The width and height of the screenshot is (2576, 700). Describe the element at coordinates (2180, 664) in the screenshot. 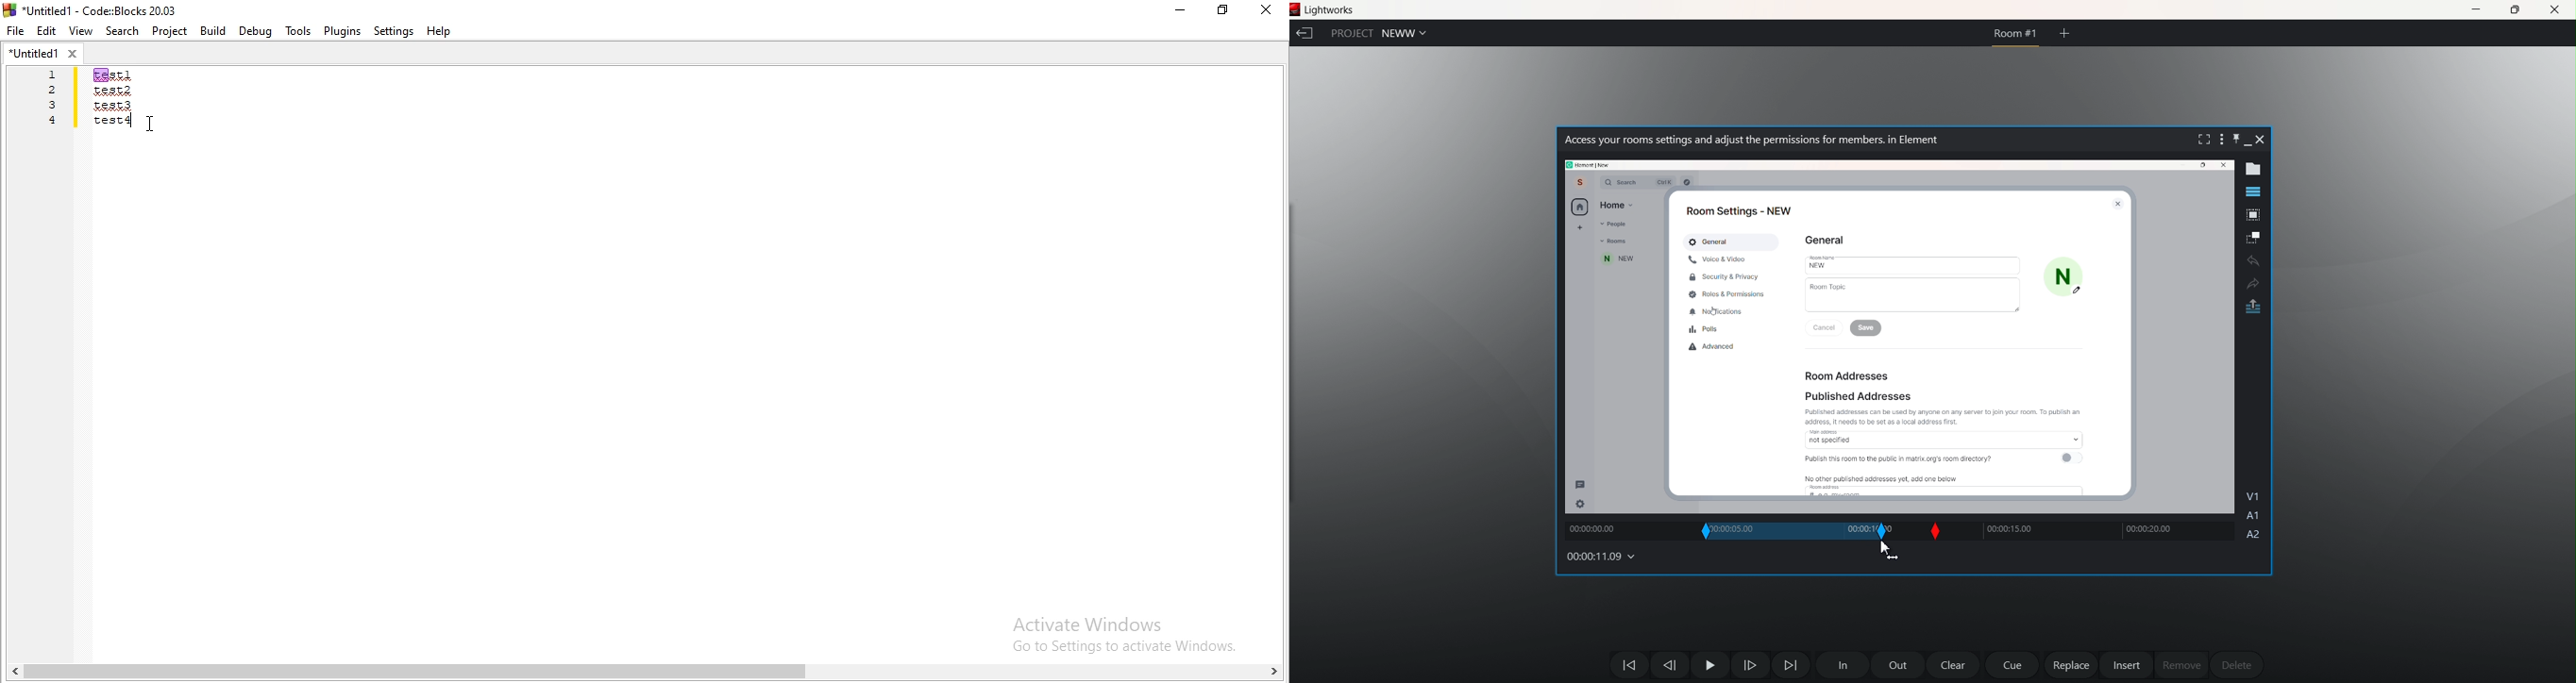

I see `remove` at that location.